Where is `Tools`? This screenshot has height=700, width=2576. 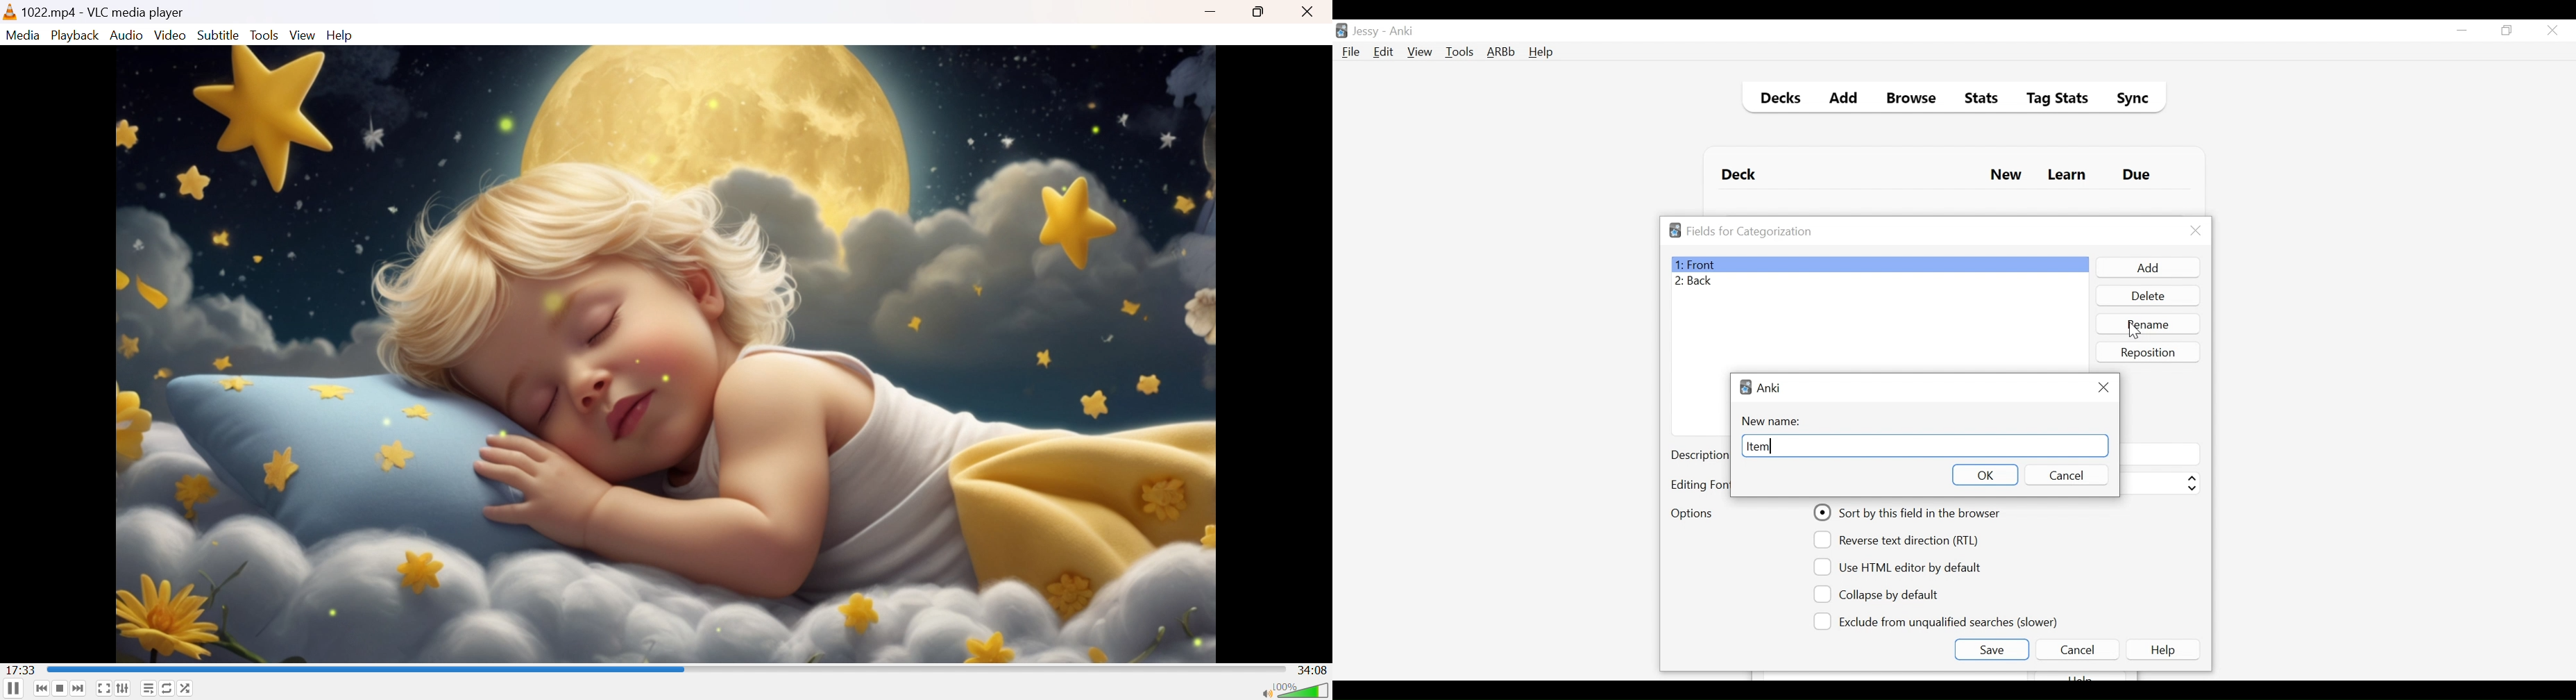
Tools is located at coordinates (1459, 51).